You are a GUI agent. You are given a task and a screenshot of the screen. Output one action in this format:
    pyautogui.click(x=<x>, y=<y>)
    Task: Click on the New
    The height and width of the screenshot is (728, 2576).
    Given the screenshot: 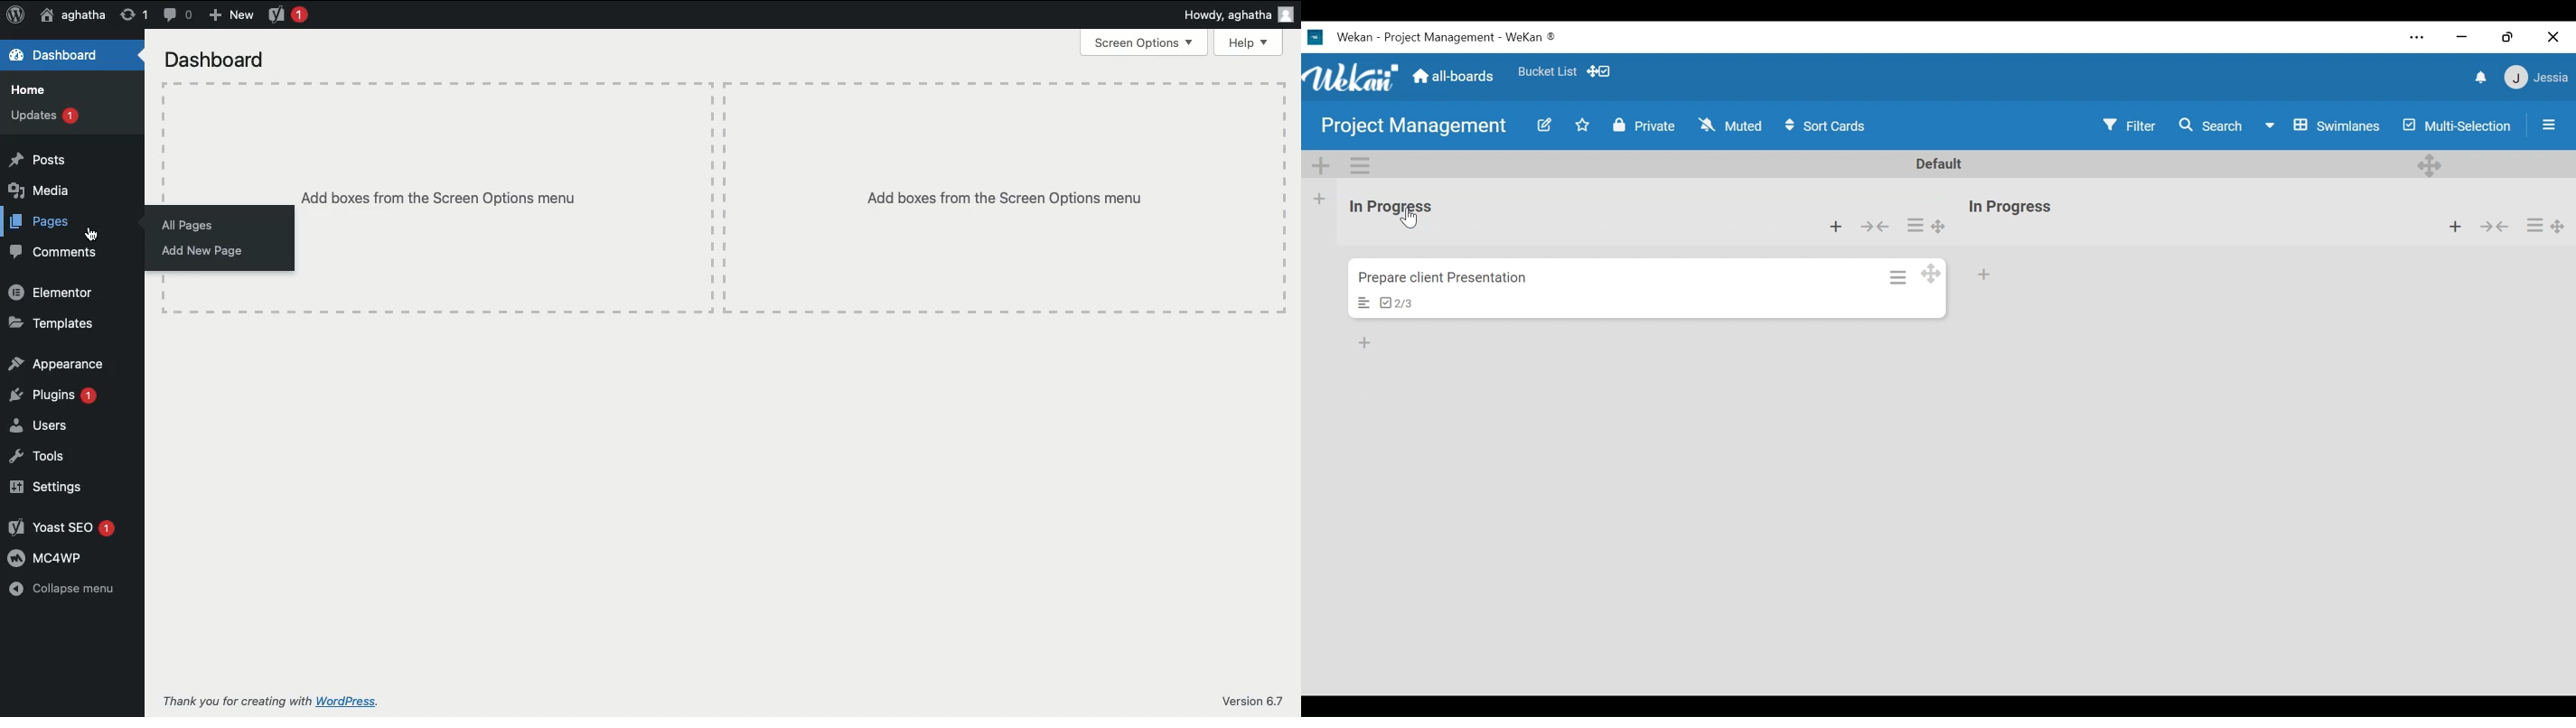 What is the action you would take?
    pyautogui.click(x=231, y=14)
    